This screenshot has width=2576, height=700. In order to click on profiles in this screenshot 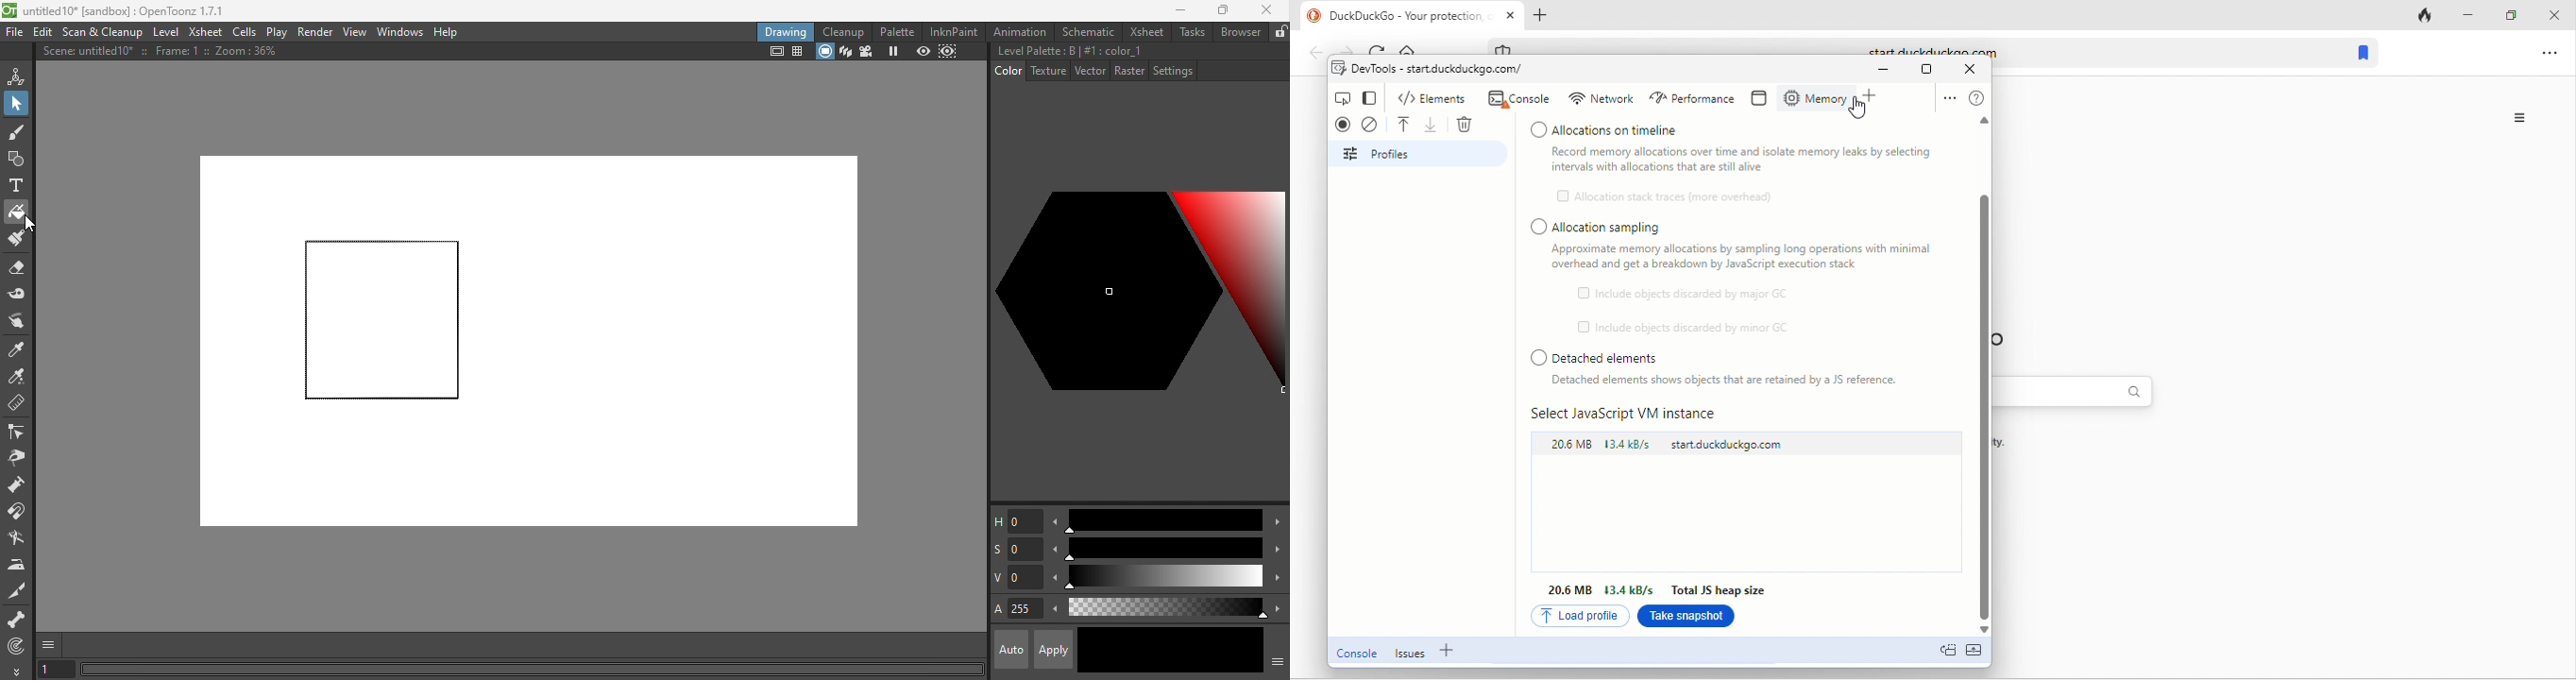, I will do `click(1423, 154)`.